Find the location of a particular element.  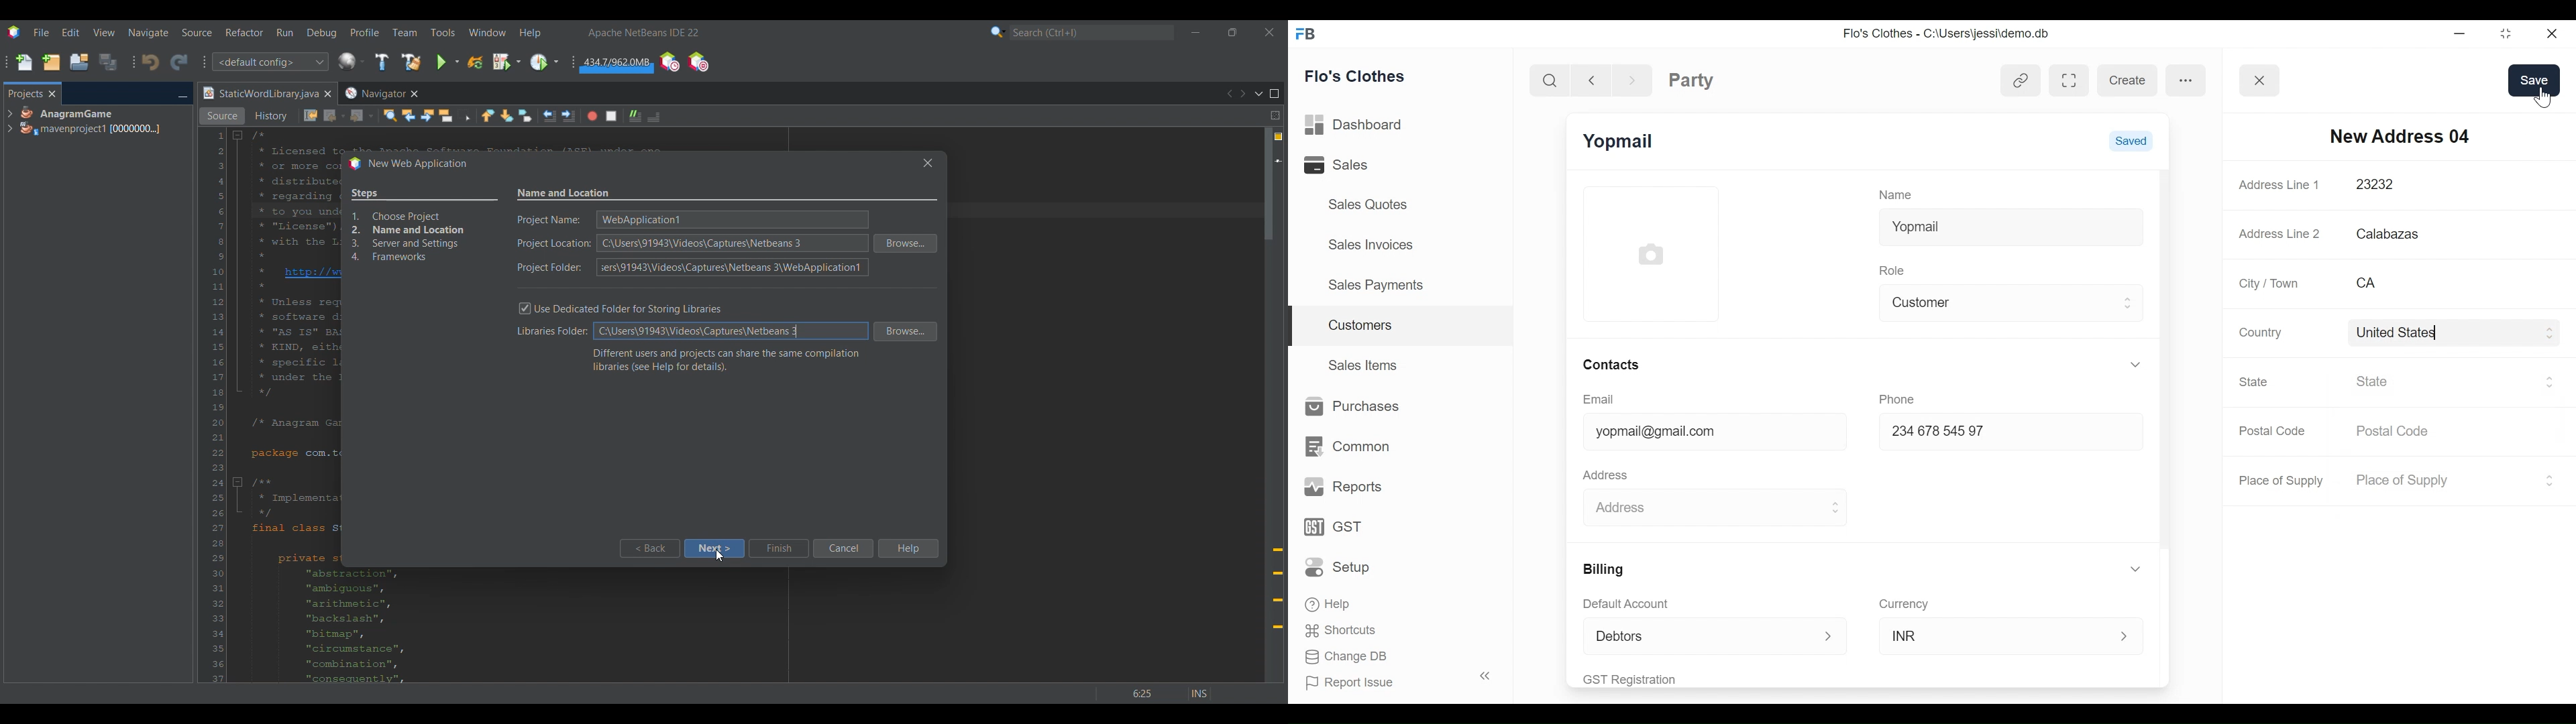

Profile Picture is located at coordinates (1653, 253).